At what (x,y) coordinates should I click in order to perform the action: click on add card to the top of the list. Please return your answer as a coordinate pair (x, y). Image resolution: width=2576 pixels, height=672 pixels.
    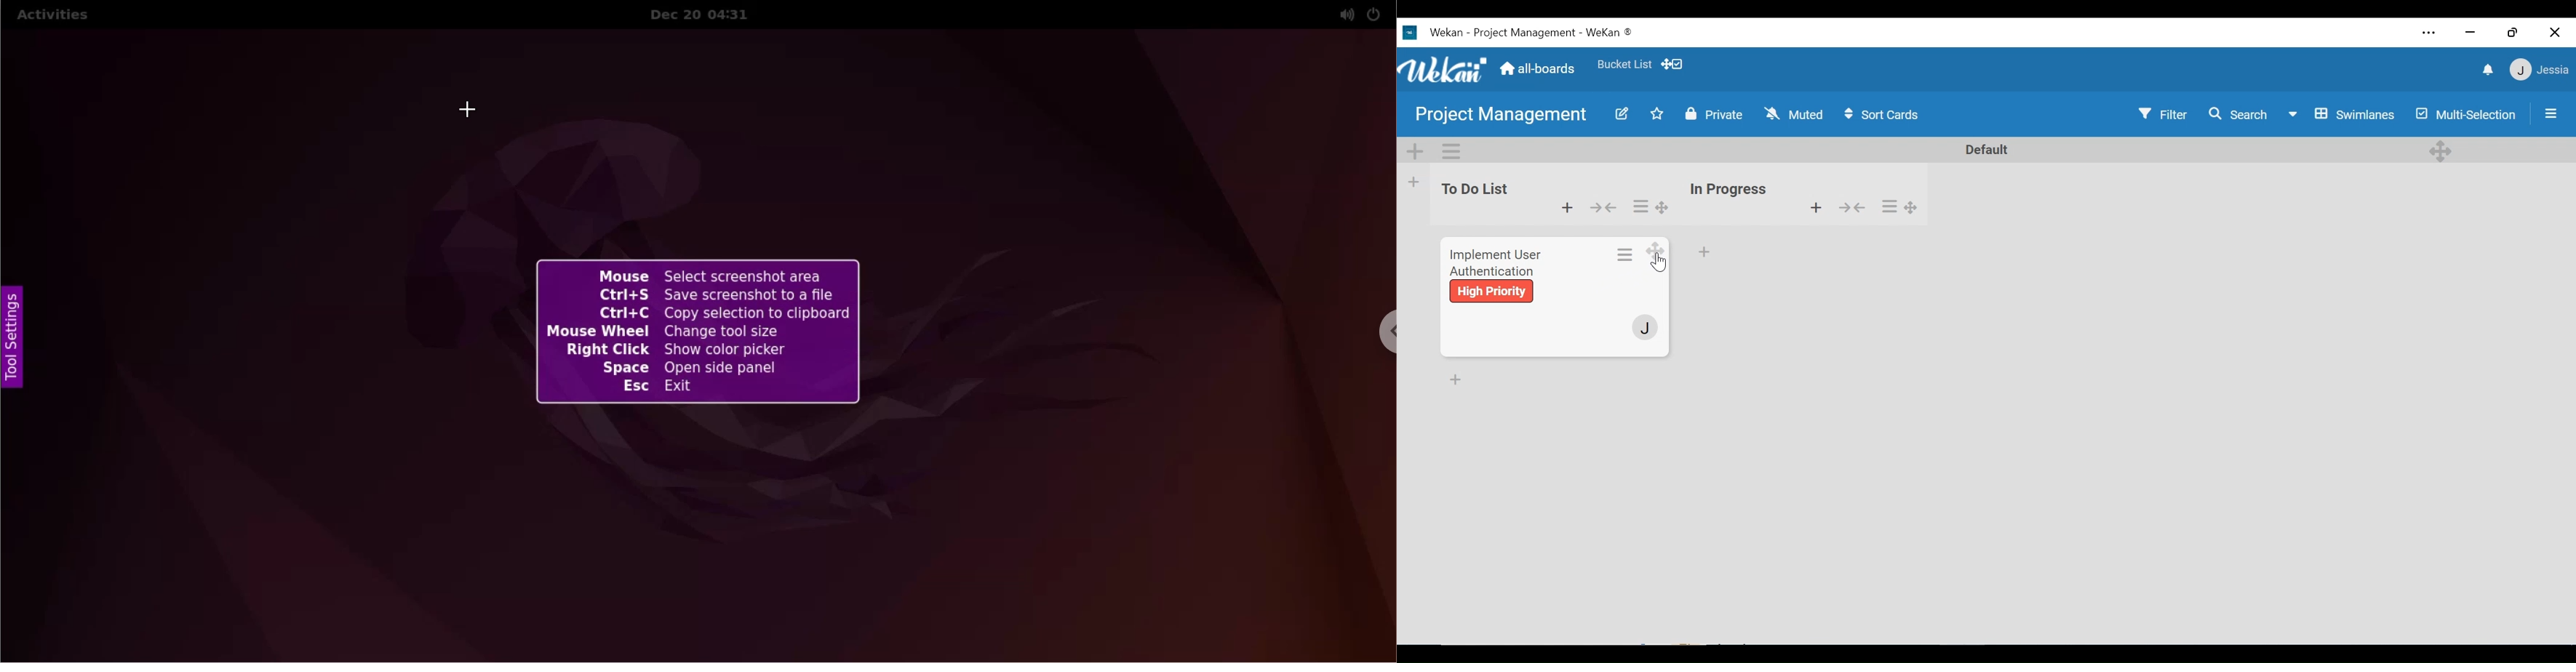
    Looking at the image, I should click on (1816, 207).